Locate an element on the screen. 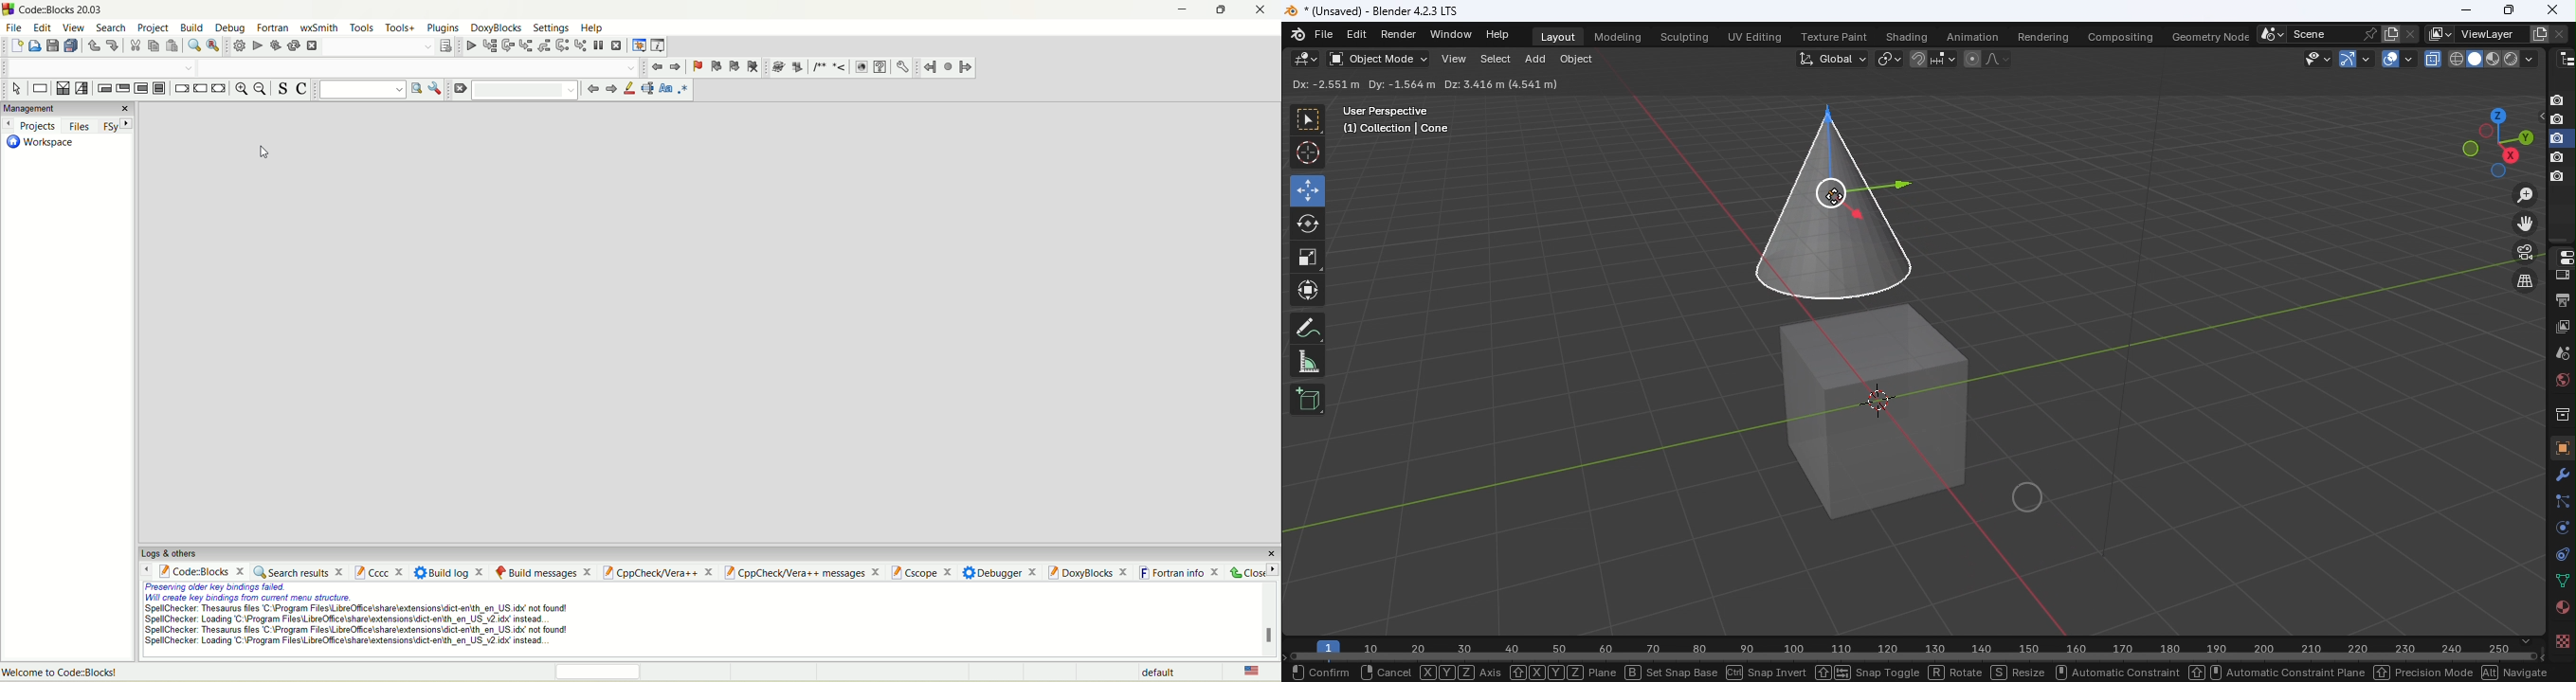 Image resolution: width=2576 pixels, height=700 pixels. Move is located at coordinates (1307, 189).